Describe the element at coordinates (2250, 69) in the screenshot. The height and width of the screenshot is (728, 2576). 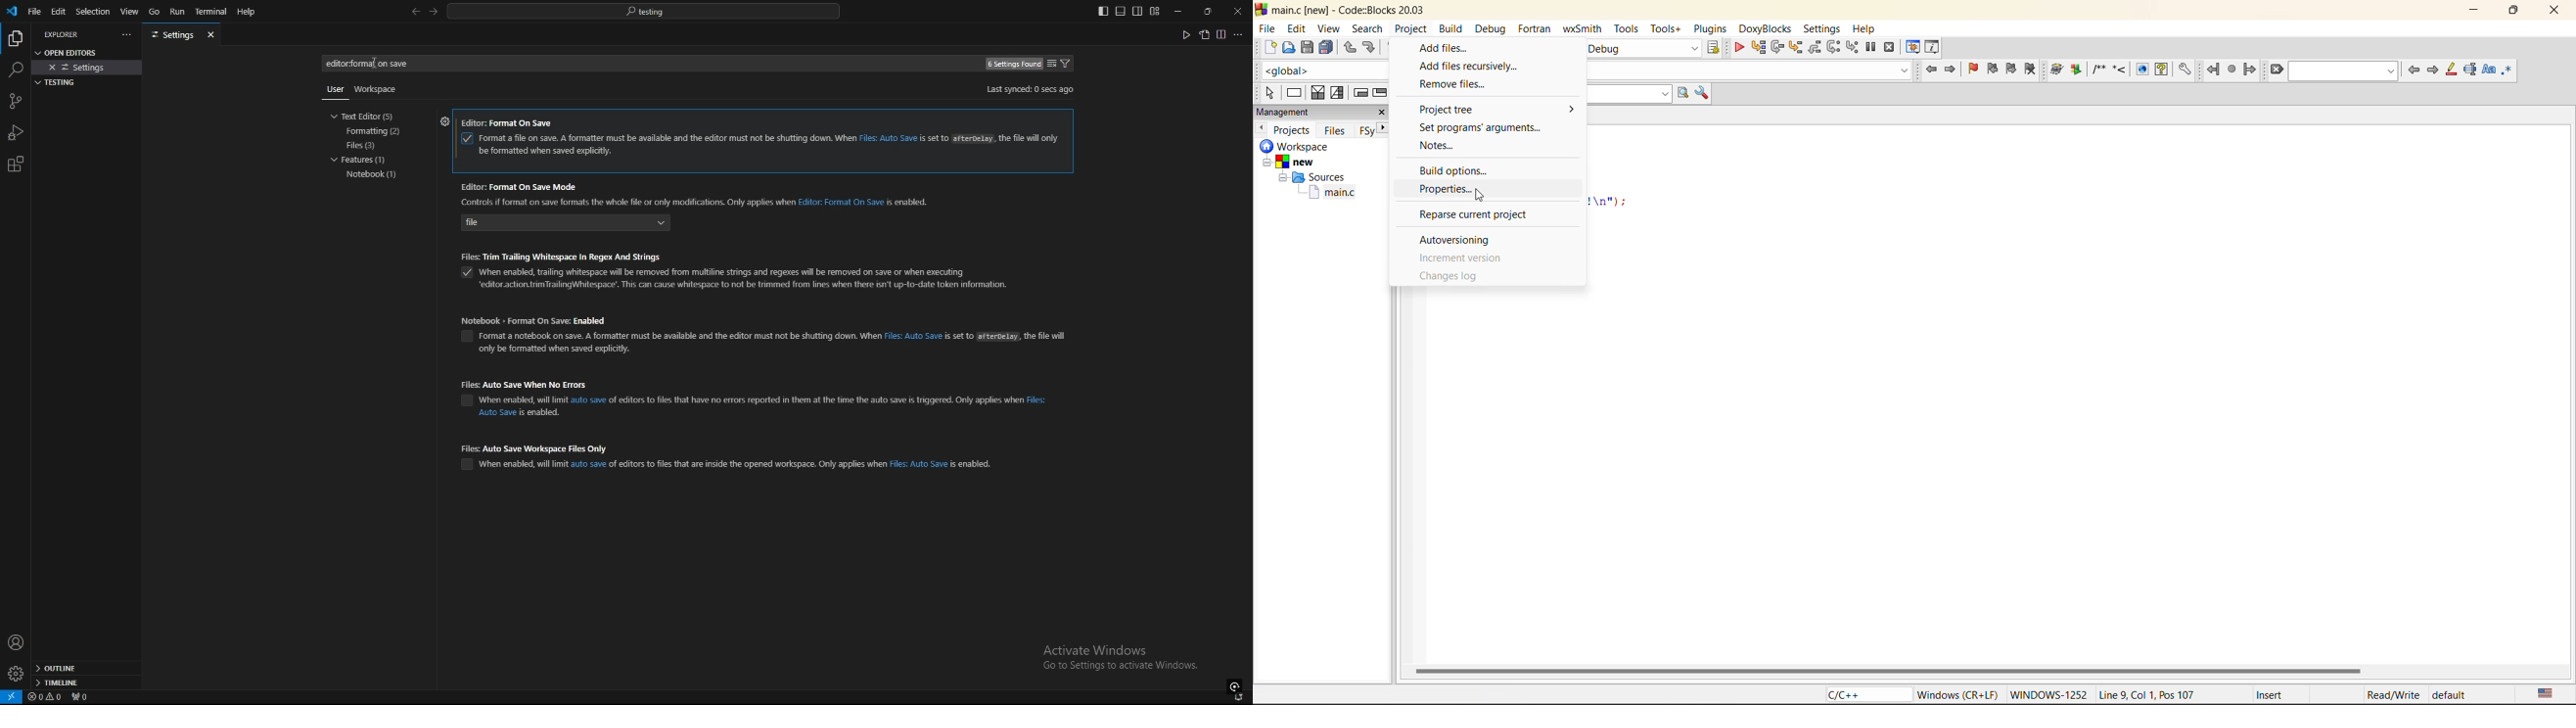
I see `jump forward` at that location.